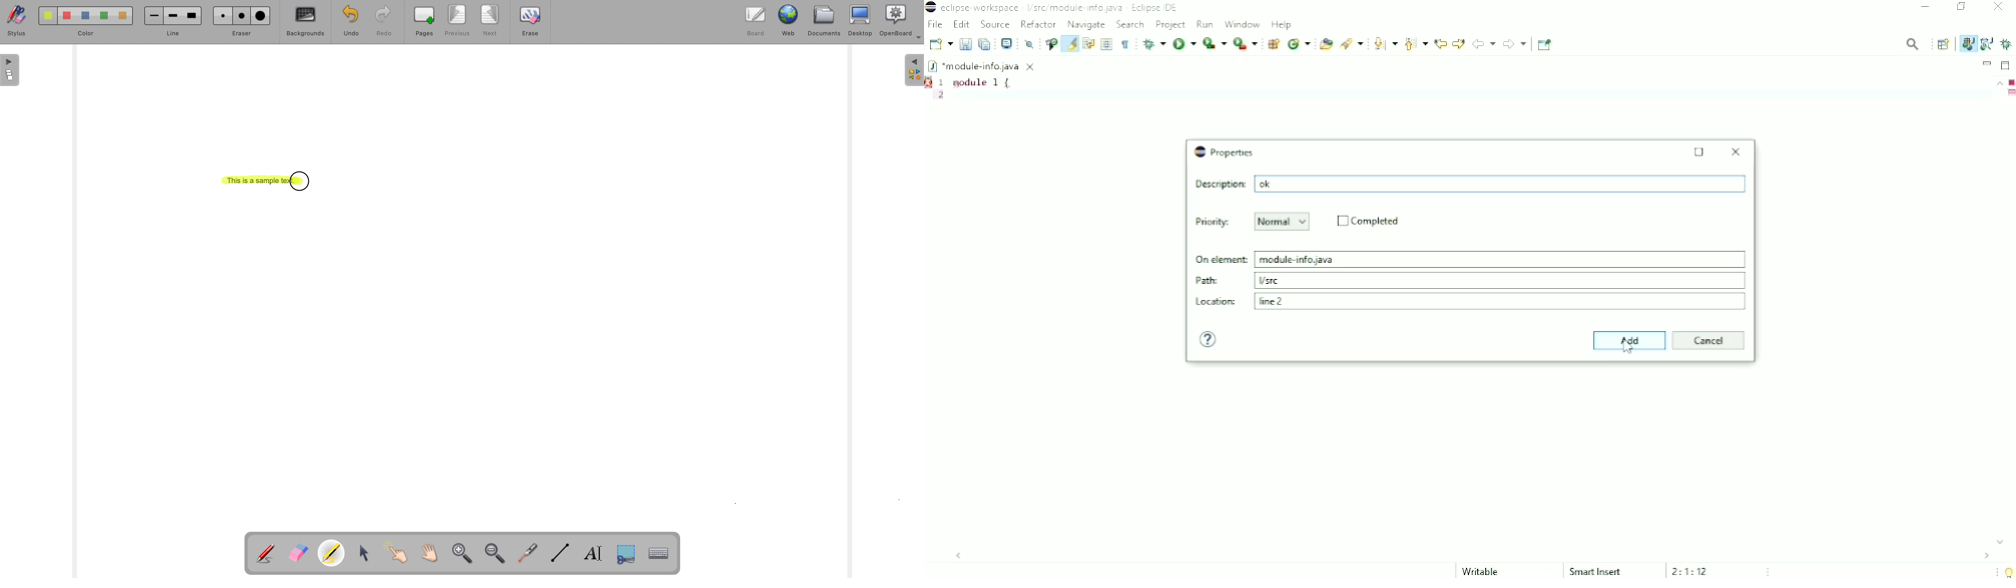 Image resolution: width=2016 pixels, height=588 pixels. I want to click on pages, so click(422, 22).